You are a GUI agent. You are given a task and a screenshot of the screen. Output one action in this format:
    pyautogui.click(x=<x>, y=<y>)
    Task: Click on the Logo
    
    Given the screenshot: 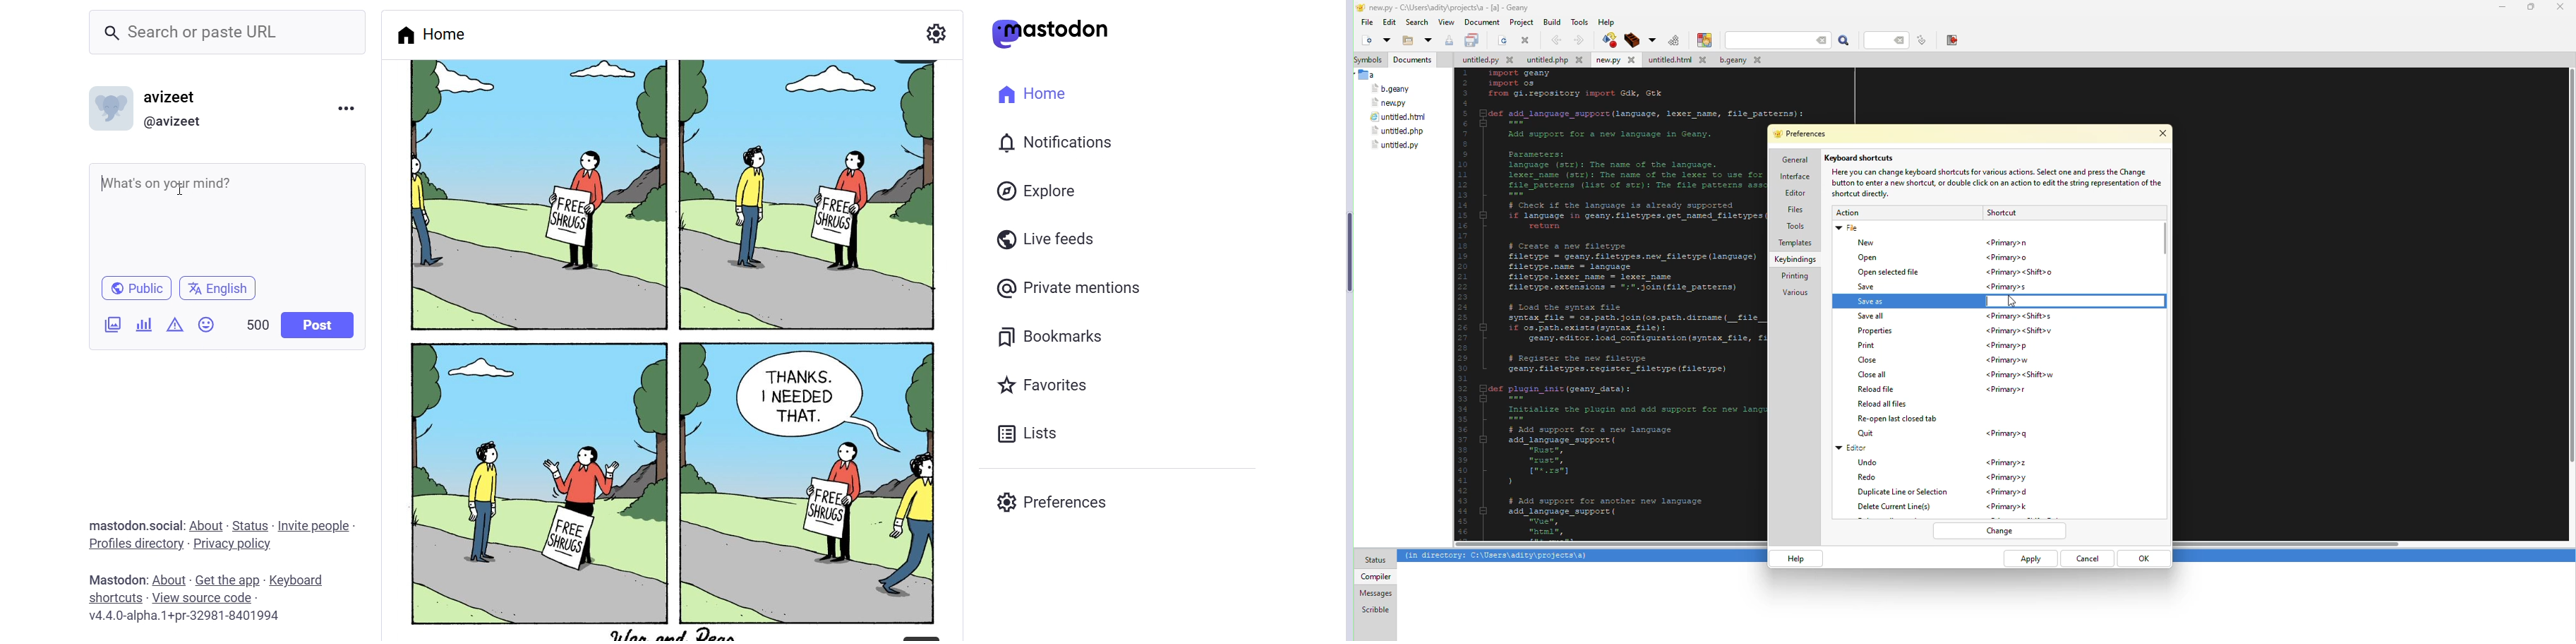 What is the action you would take?
    pyautogui.click(x=1052, y=34)
    